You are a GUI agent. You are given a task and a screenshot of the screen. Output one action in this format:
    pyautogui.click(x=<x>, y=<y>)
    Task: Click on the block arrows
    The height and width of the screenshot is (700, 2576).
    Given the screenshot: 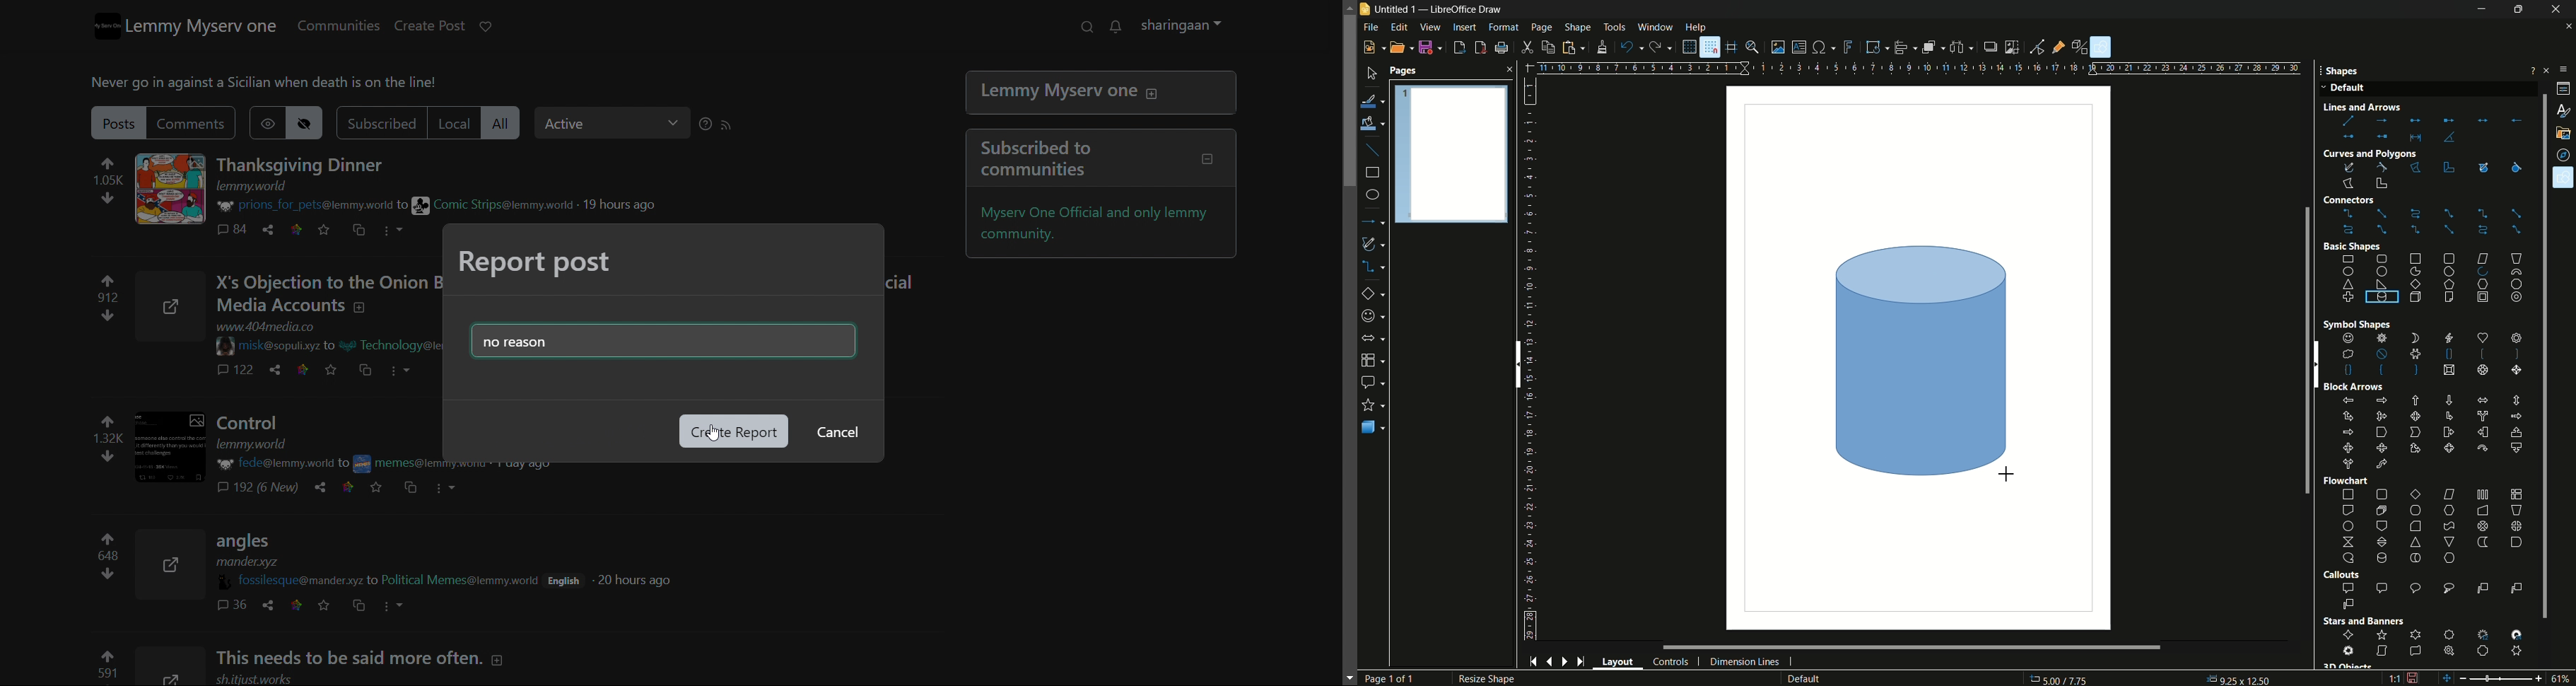 What is the action you would take?
    pyautogui.click(x=2432, y=434)
    